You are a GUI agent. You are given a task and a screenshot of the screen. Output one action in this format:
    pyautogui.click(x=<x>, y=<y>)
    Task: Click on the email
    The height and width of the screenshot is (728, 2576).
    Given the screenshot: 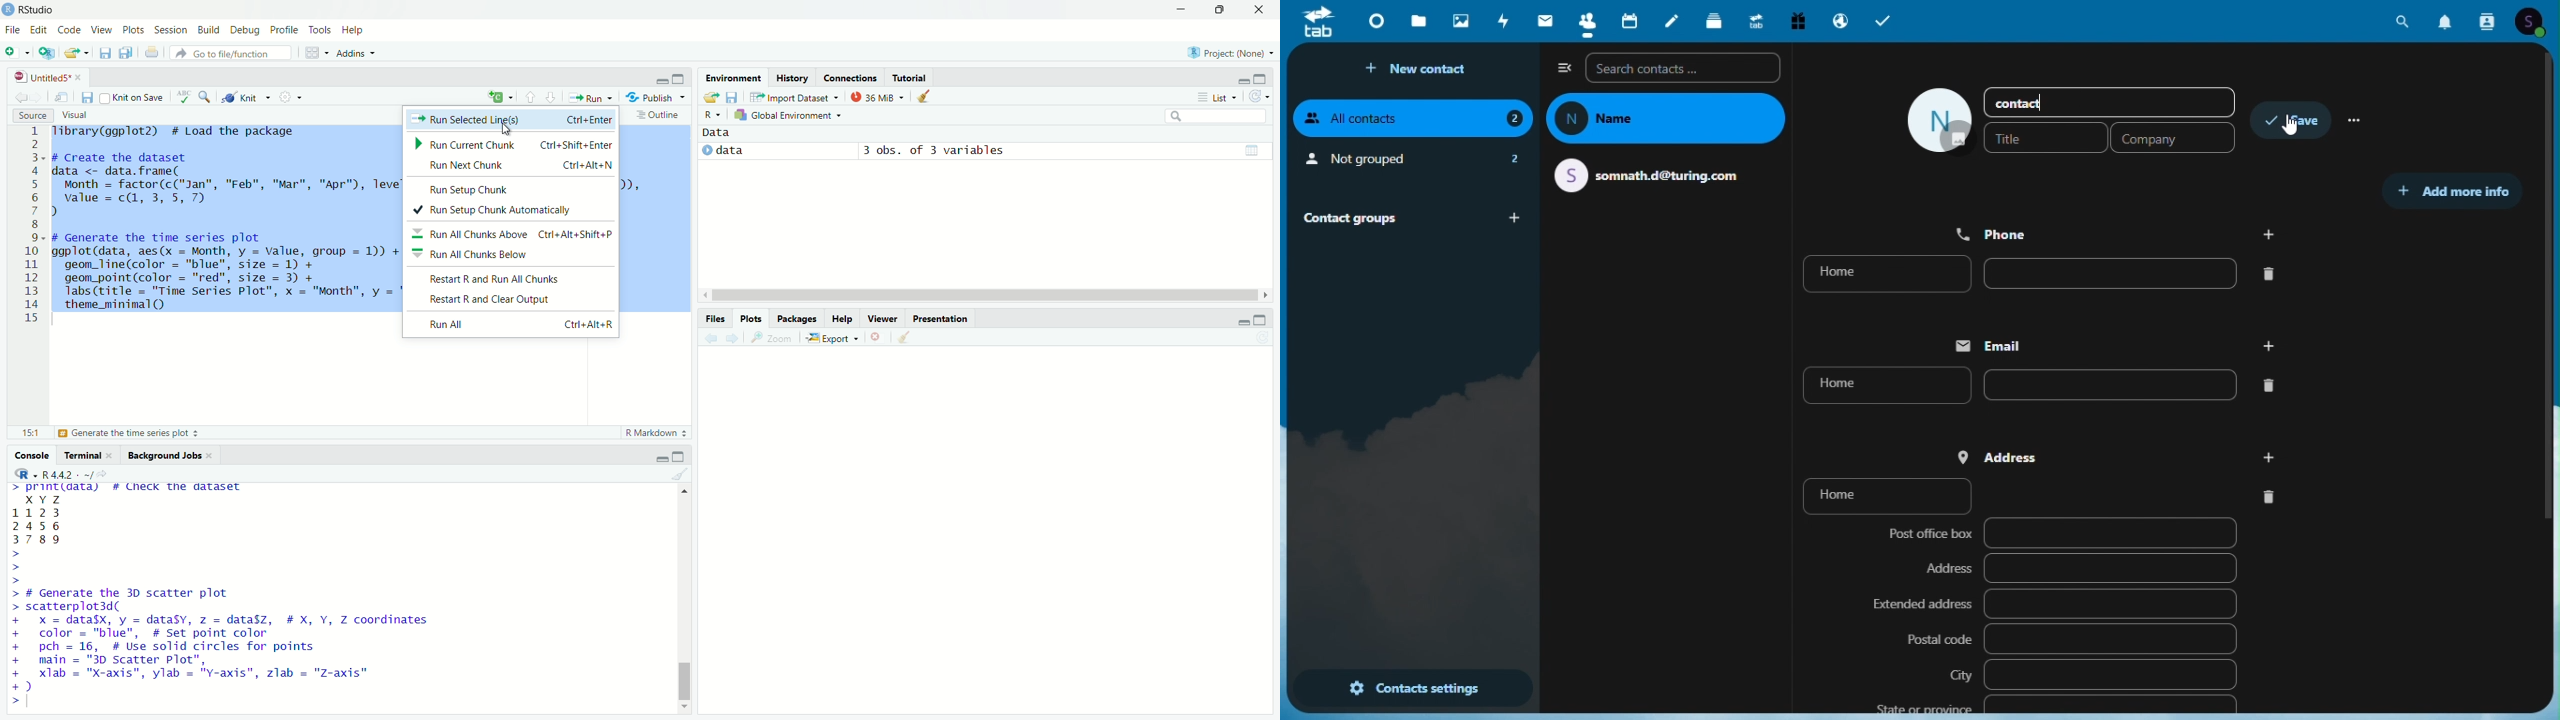 What is the action you would take?
    pyautogui.click(x=1655, y=174)
    